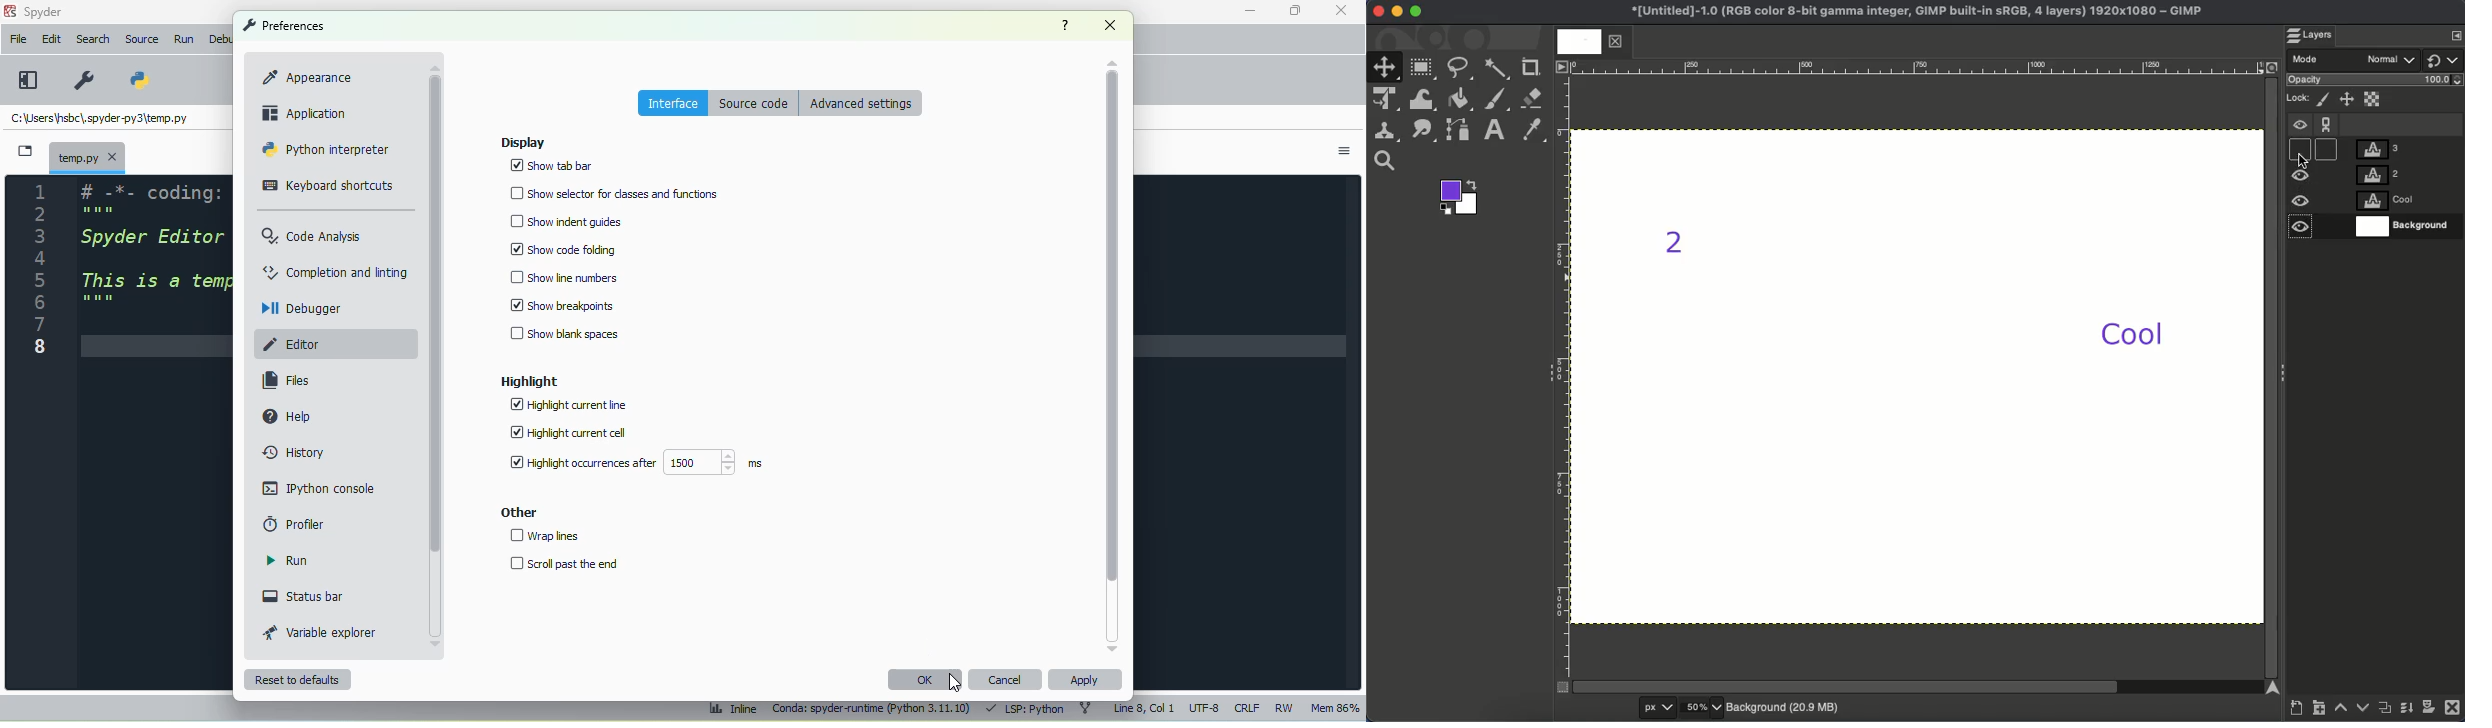 The height and width of the screenshot is (728, 2492). I want to click on cancel, so click(1006, 680).